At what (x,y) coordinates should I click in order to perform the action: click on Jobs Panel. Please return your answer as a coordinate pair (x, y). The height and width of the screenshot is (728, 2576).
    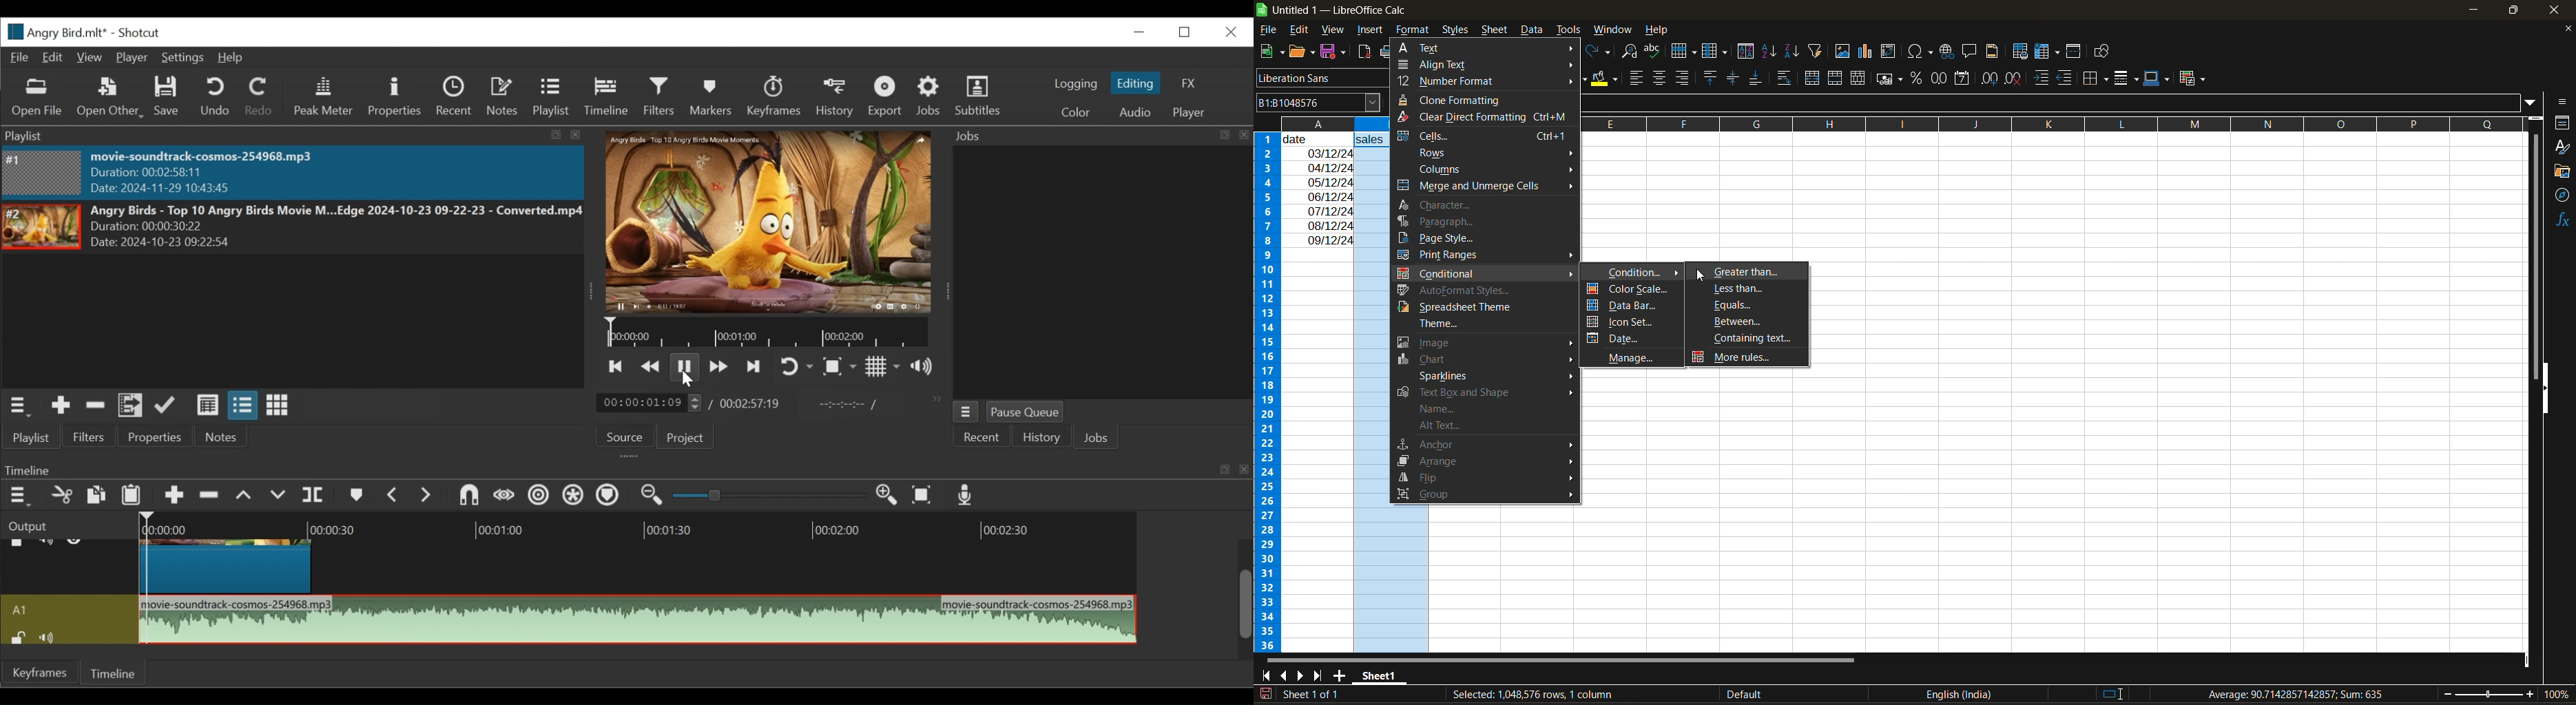
    Looking at the image, I should click on (1096, 136).